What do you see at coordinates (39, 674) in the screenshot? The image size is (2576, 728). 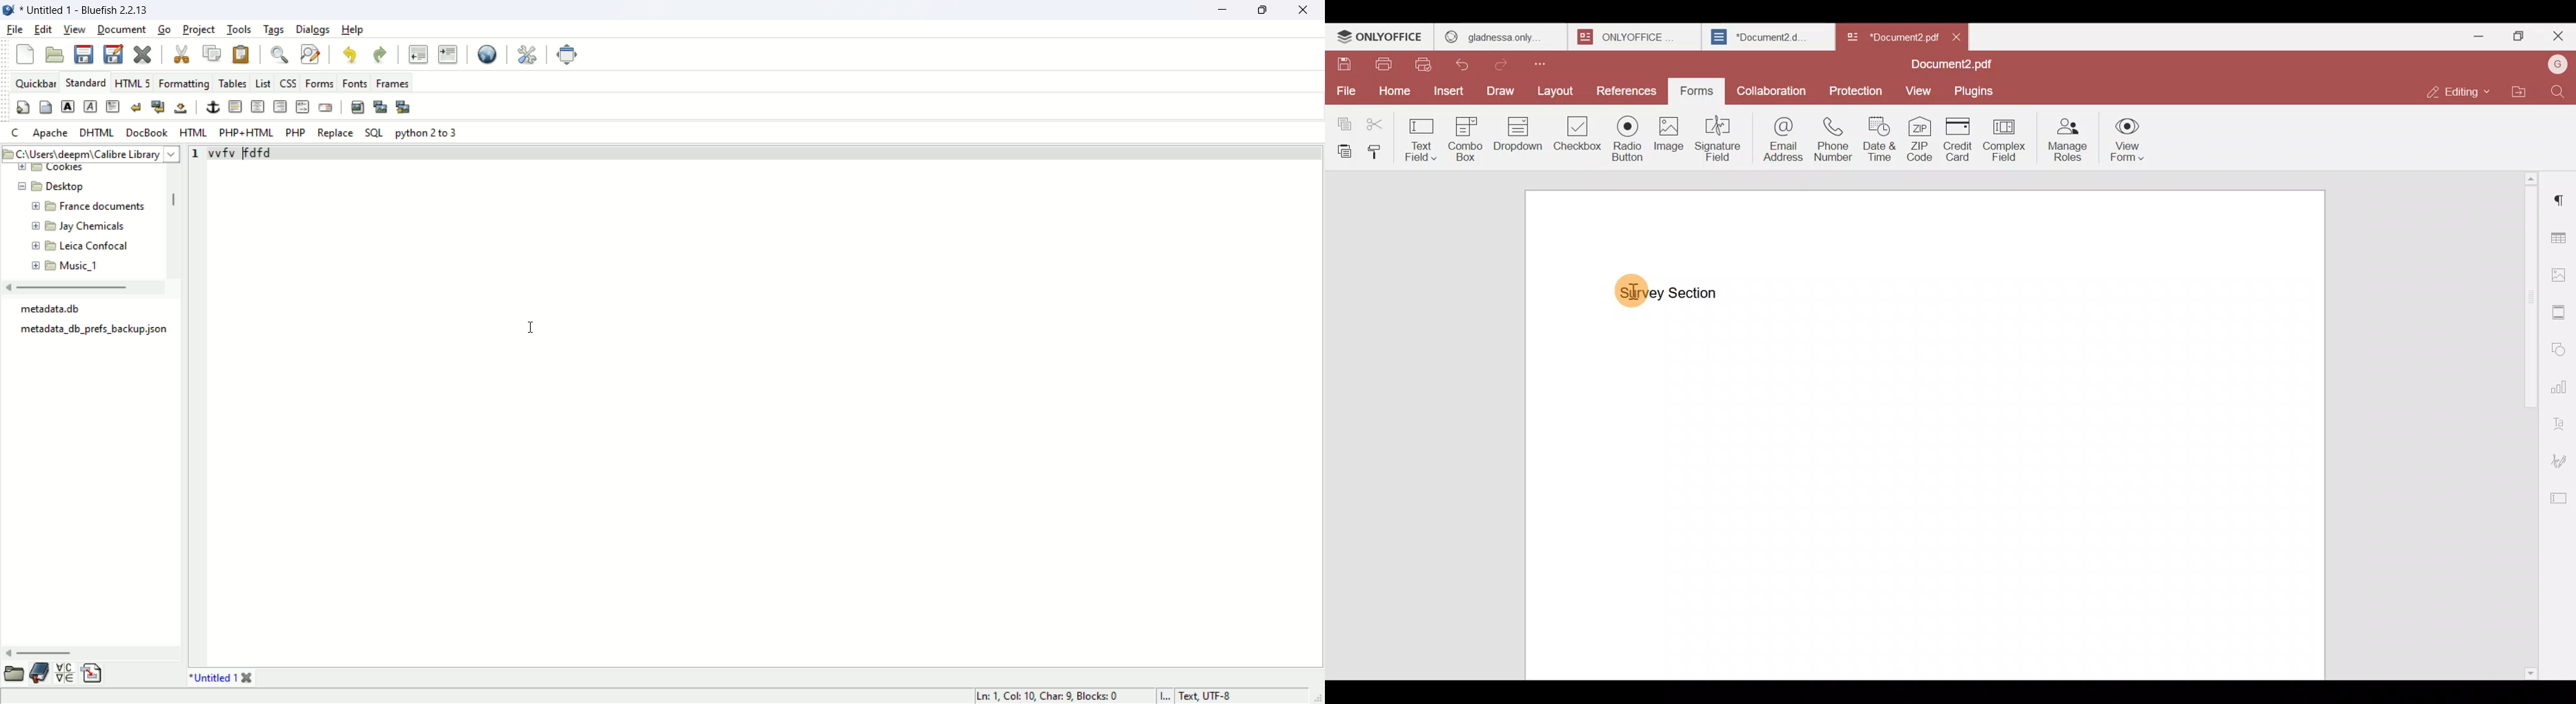 I see `bookmark` at bounding box center [39, 674].